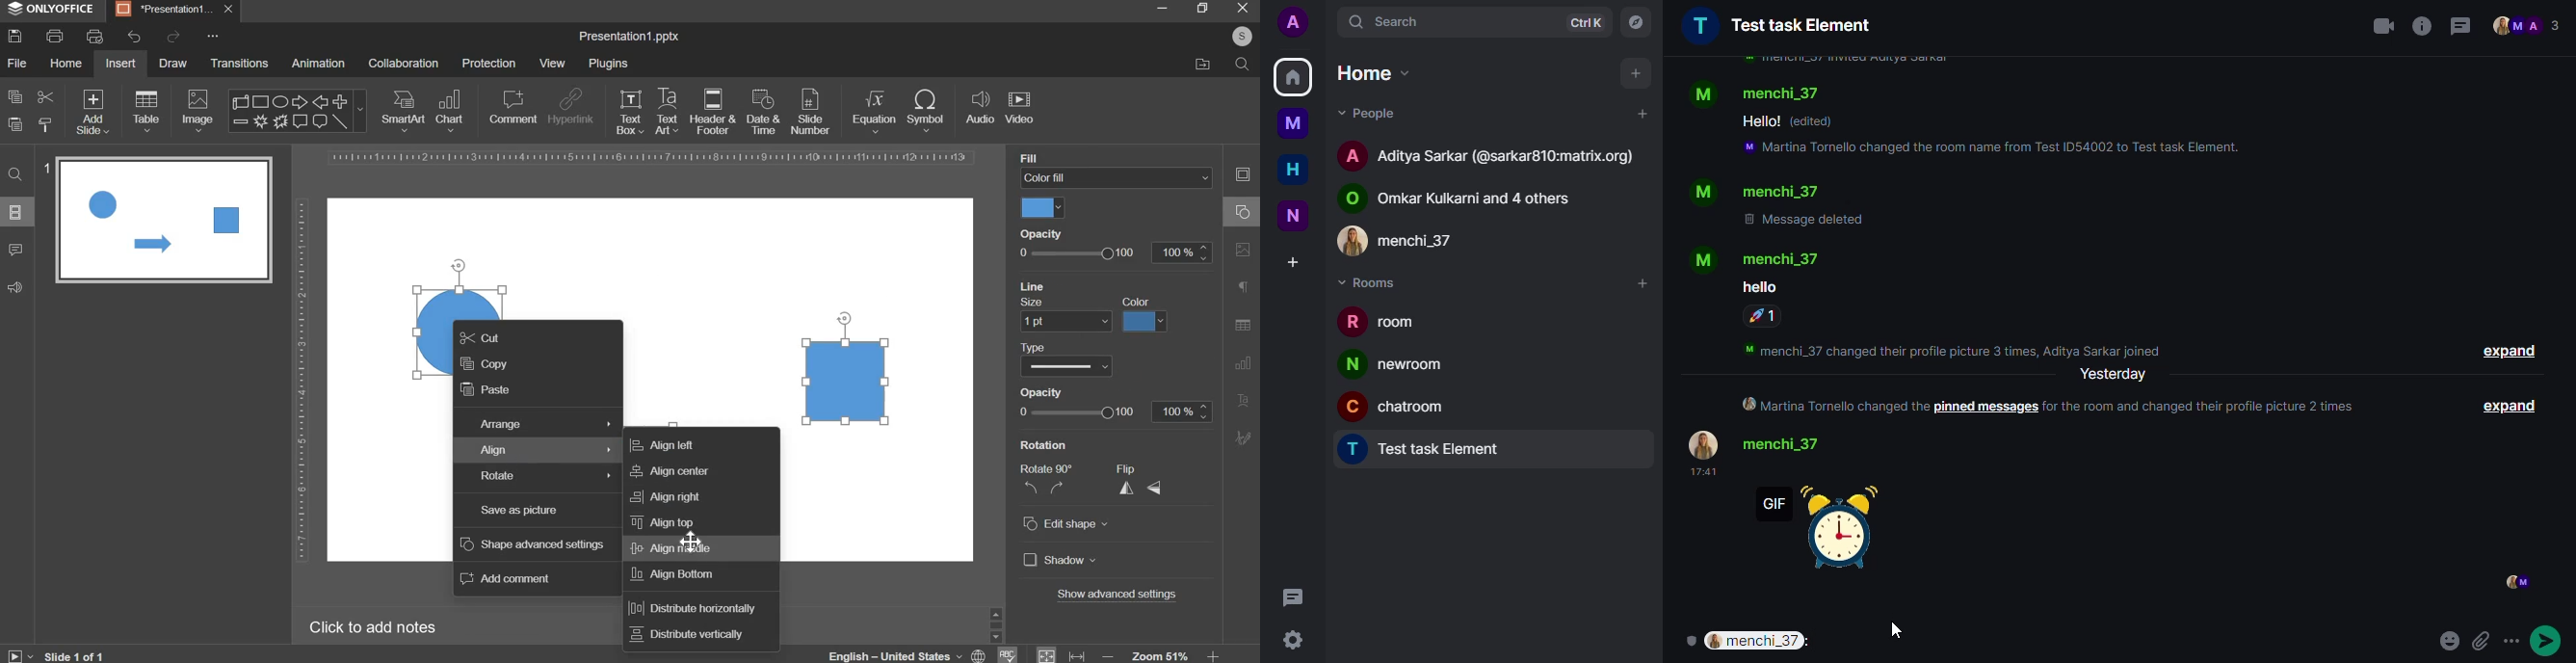 Image resolution: width=2576 pixels, height=672 pixels. I want to click on info, so click(1844, 60).